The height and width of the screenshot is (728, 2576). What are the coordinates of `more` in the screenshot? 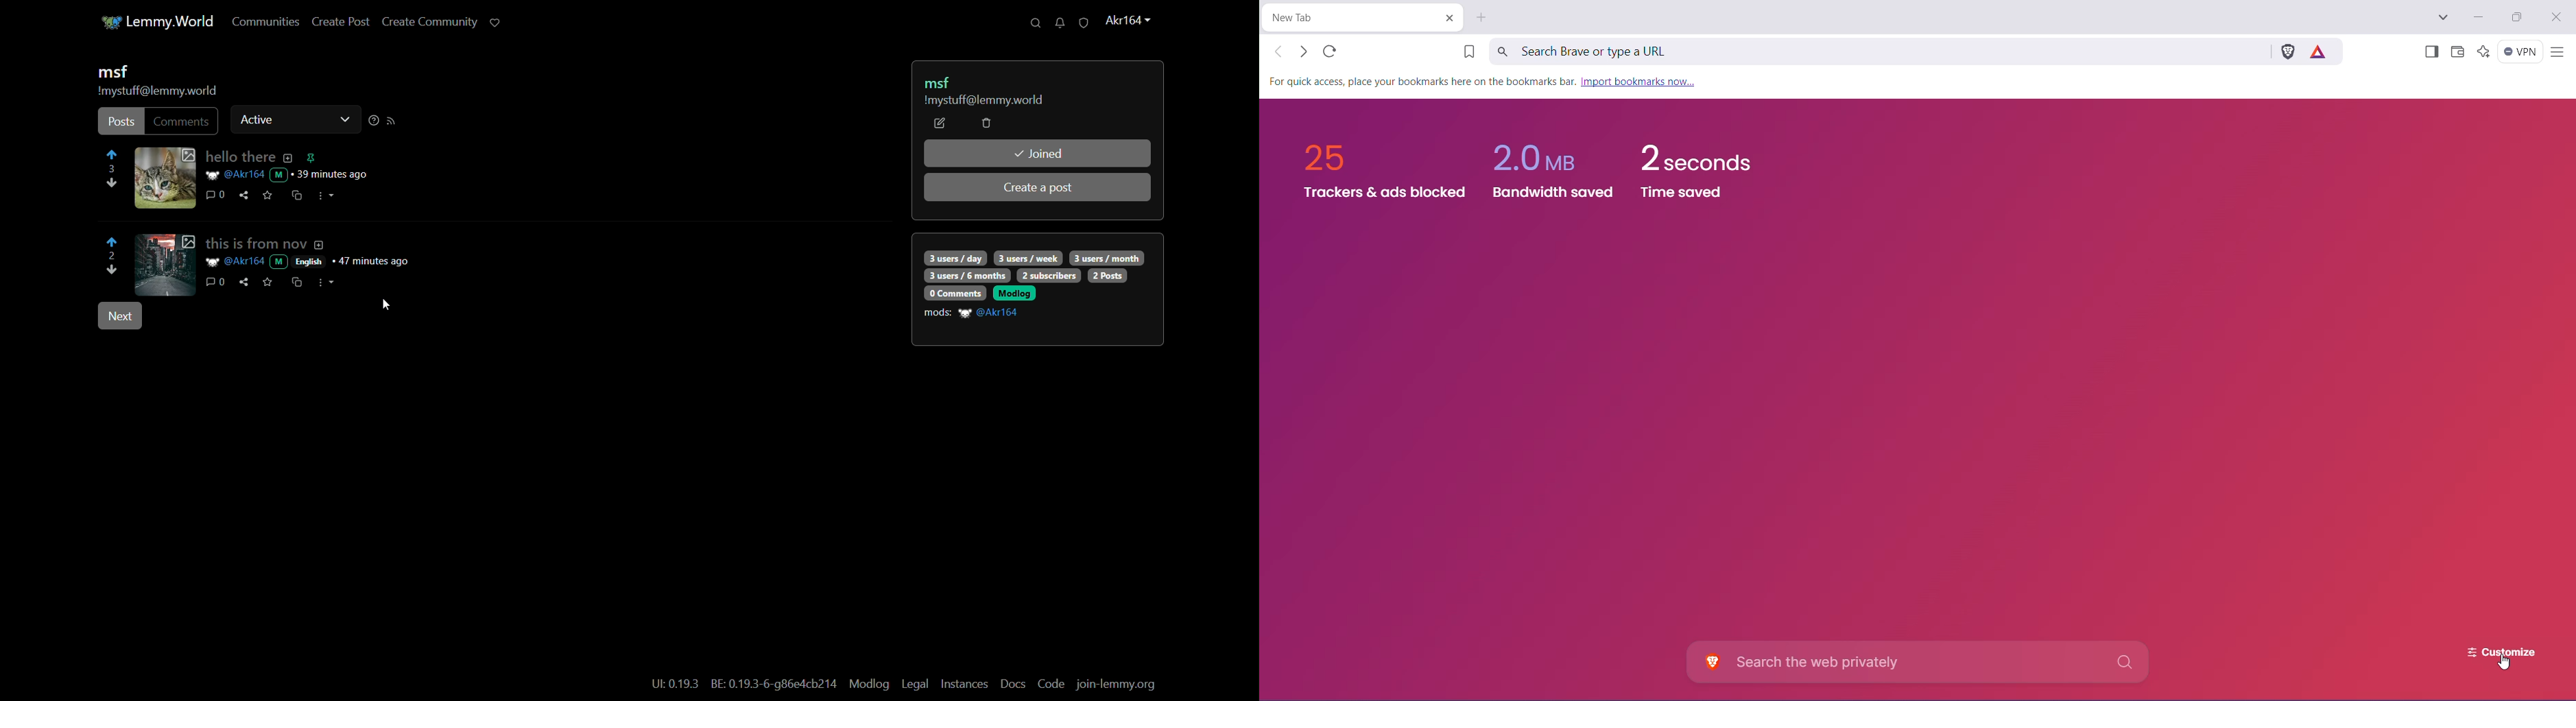 It's located at (330, 282).